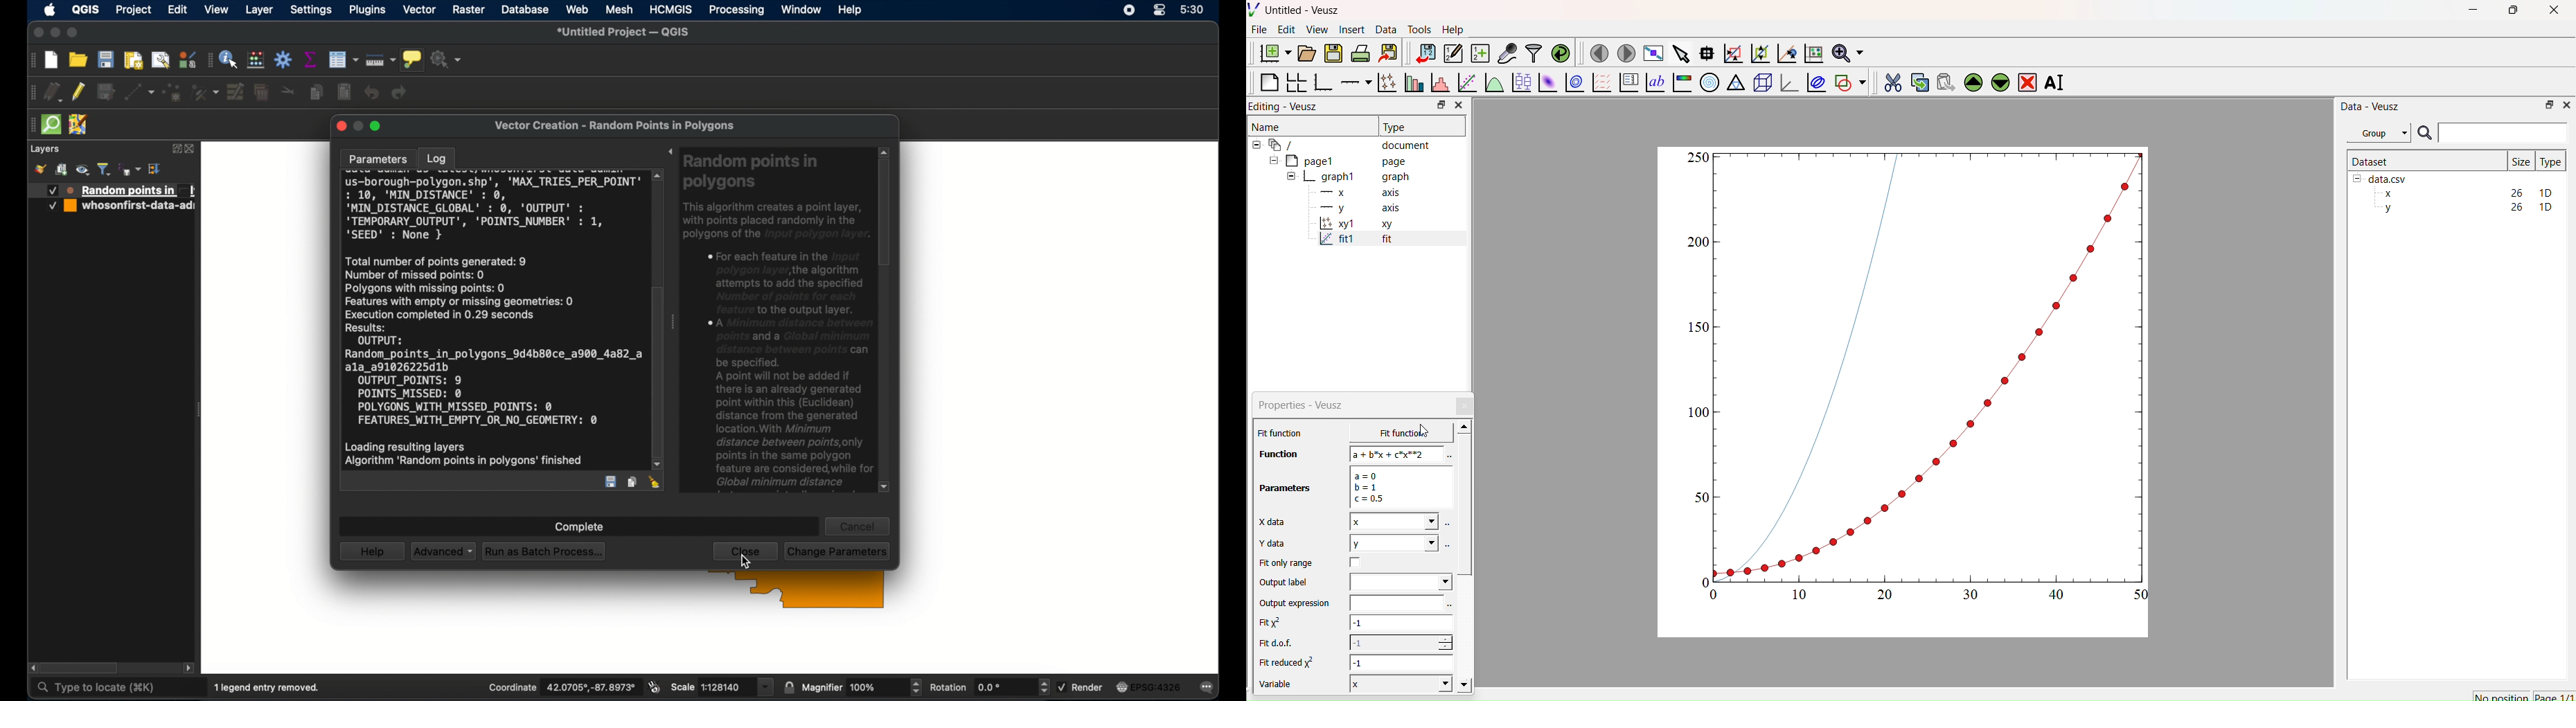 The width and height of the screenshot is (2576, 728). I want to click on vector, so click(420, 9).